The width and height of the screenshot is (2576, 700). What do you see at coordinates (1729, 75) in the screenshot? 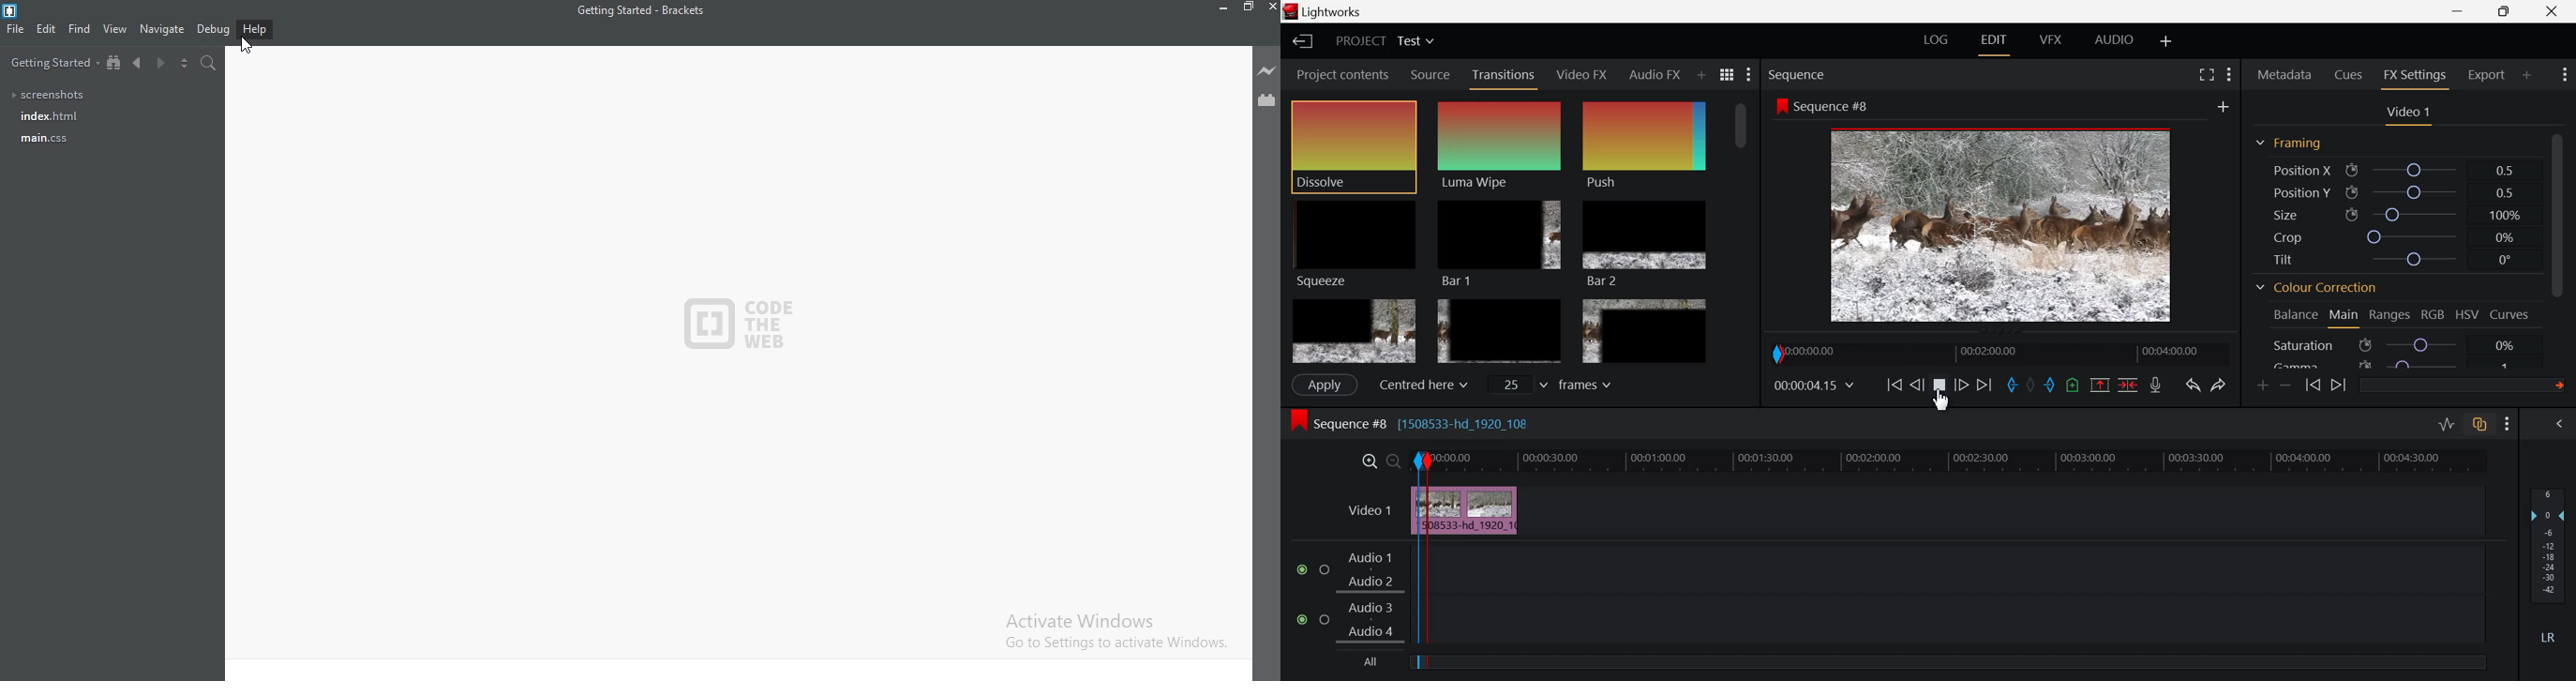
I see `Toggle between list and title view` at bounding box center [1729, 75].